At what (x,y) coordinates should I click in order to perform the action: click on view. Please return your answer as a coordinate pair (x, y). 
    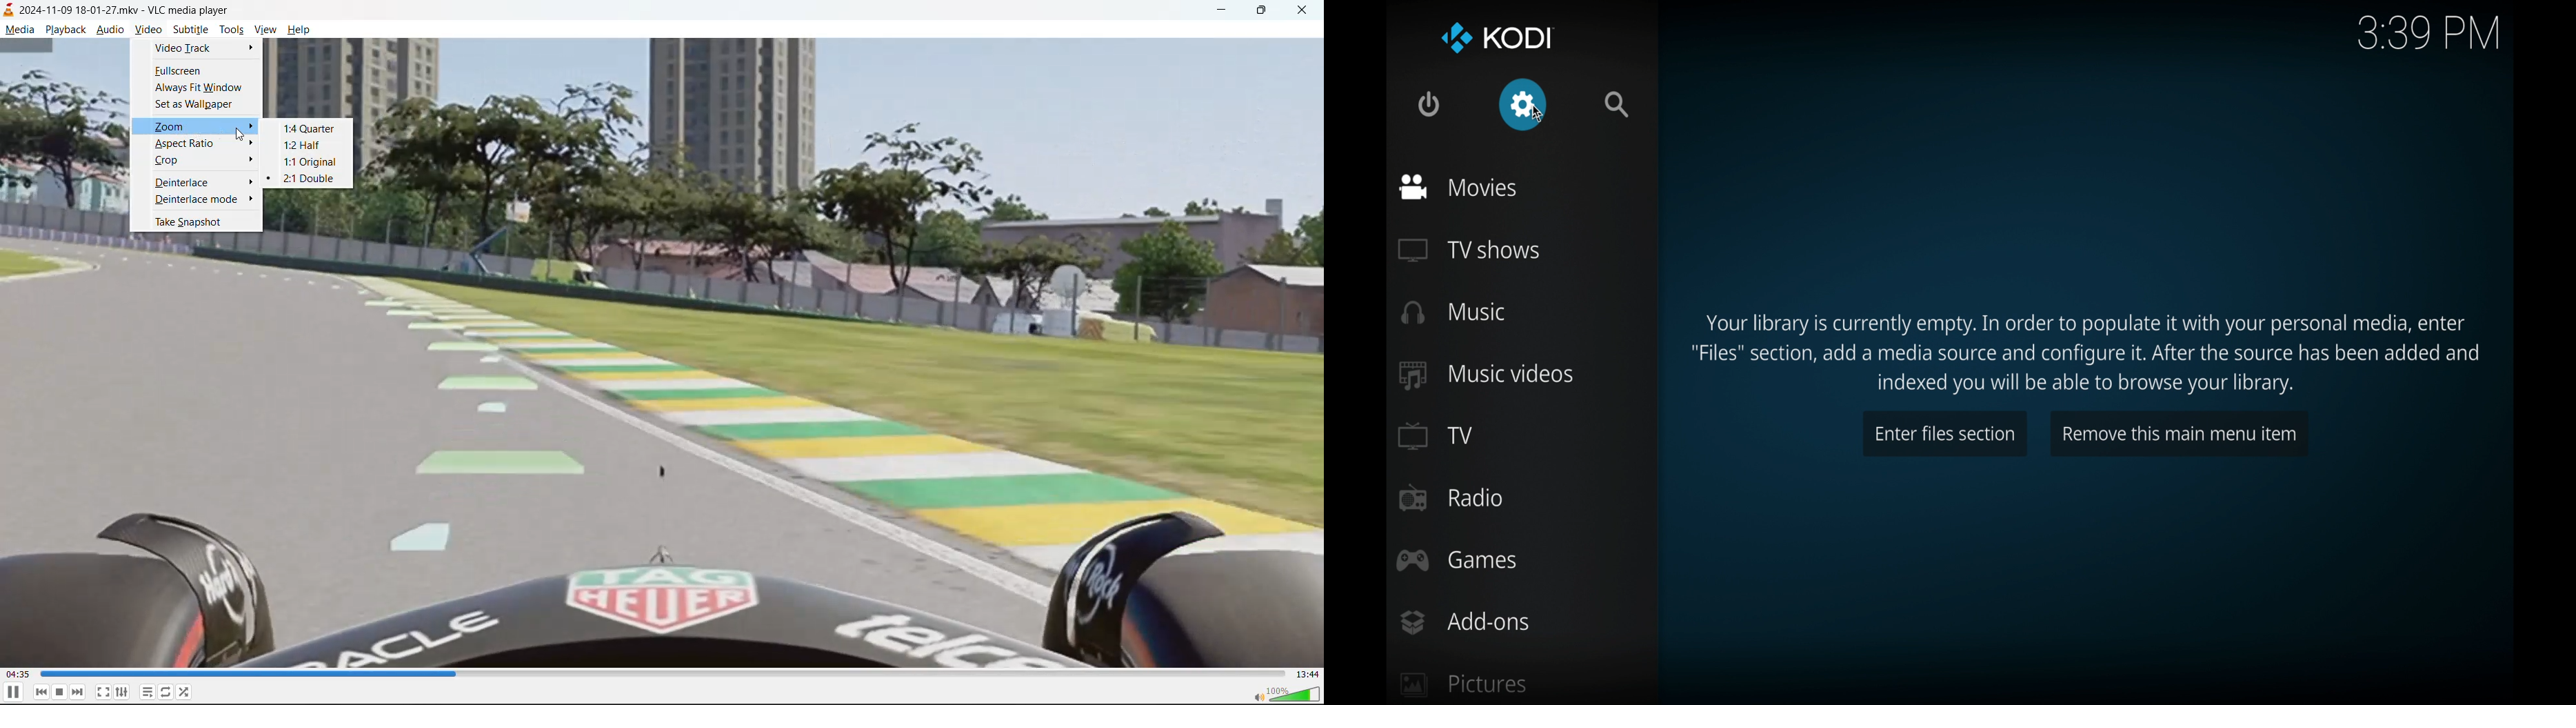
    Looking at the image, I should click on (263, 30).